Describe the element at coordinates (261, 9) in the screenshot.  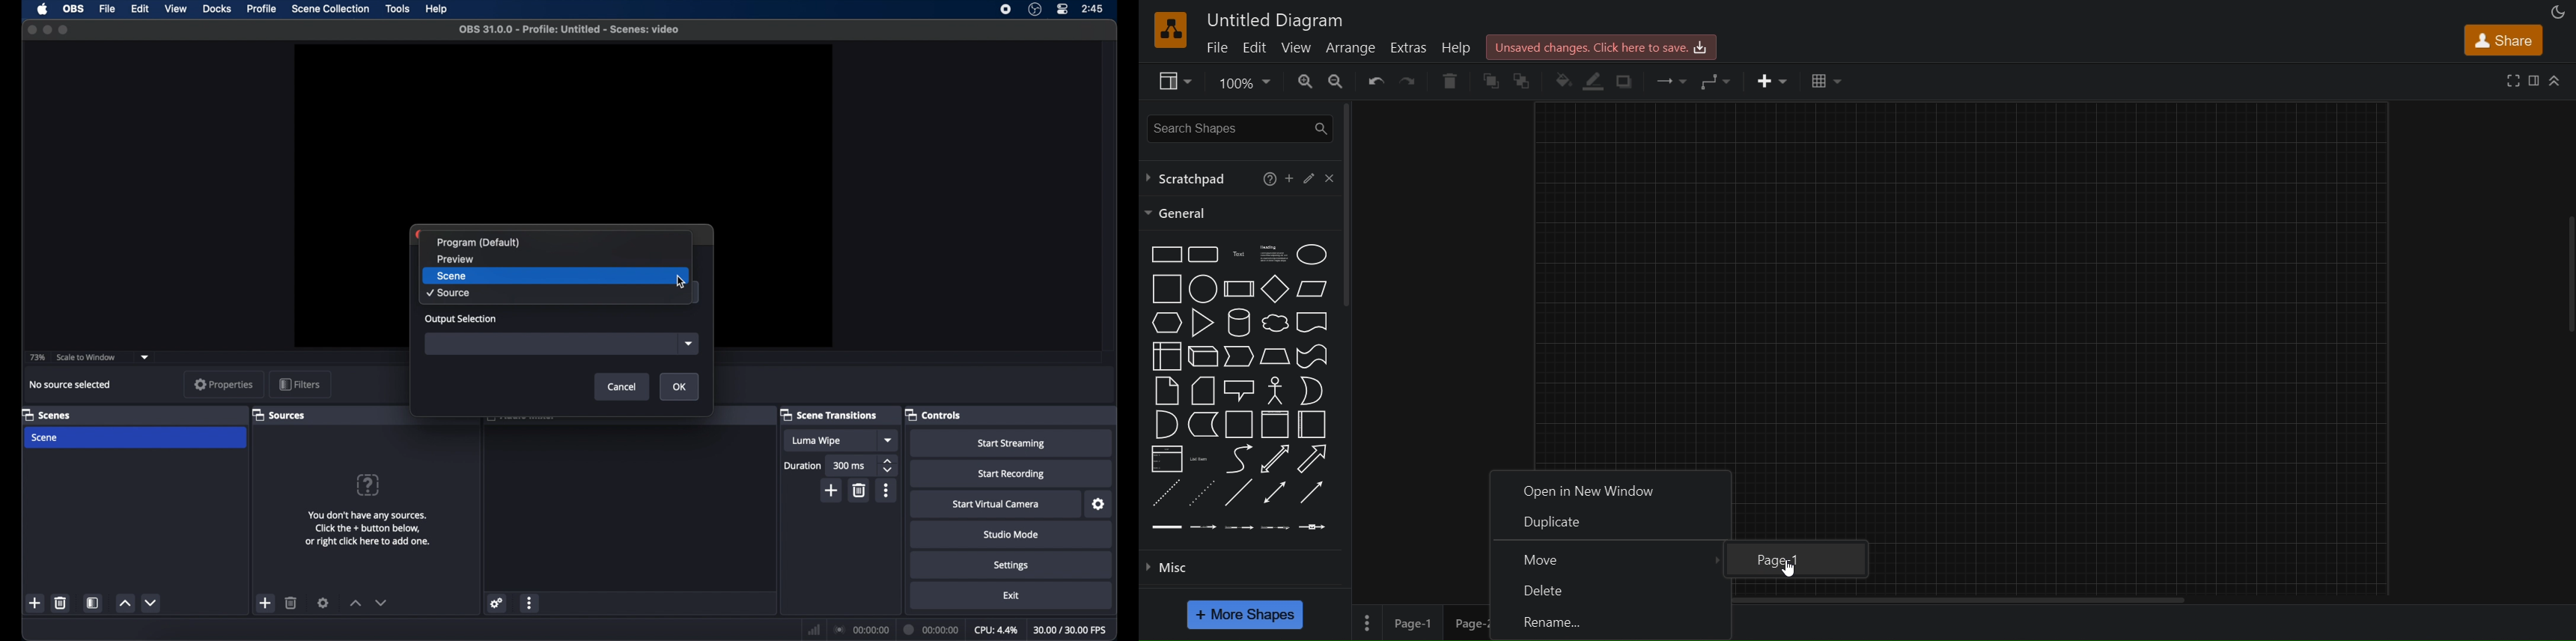
I see `profile` at that location.